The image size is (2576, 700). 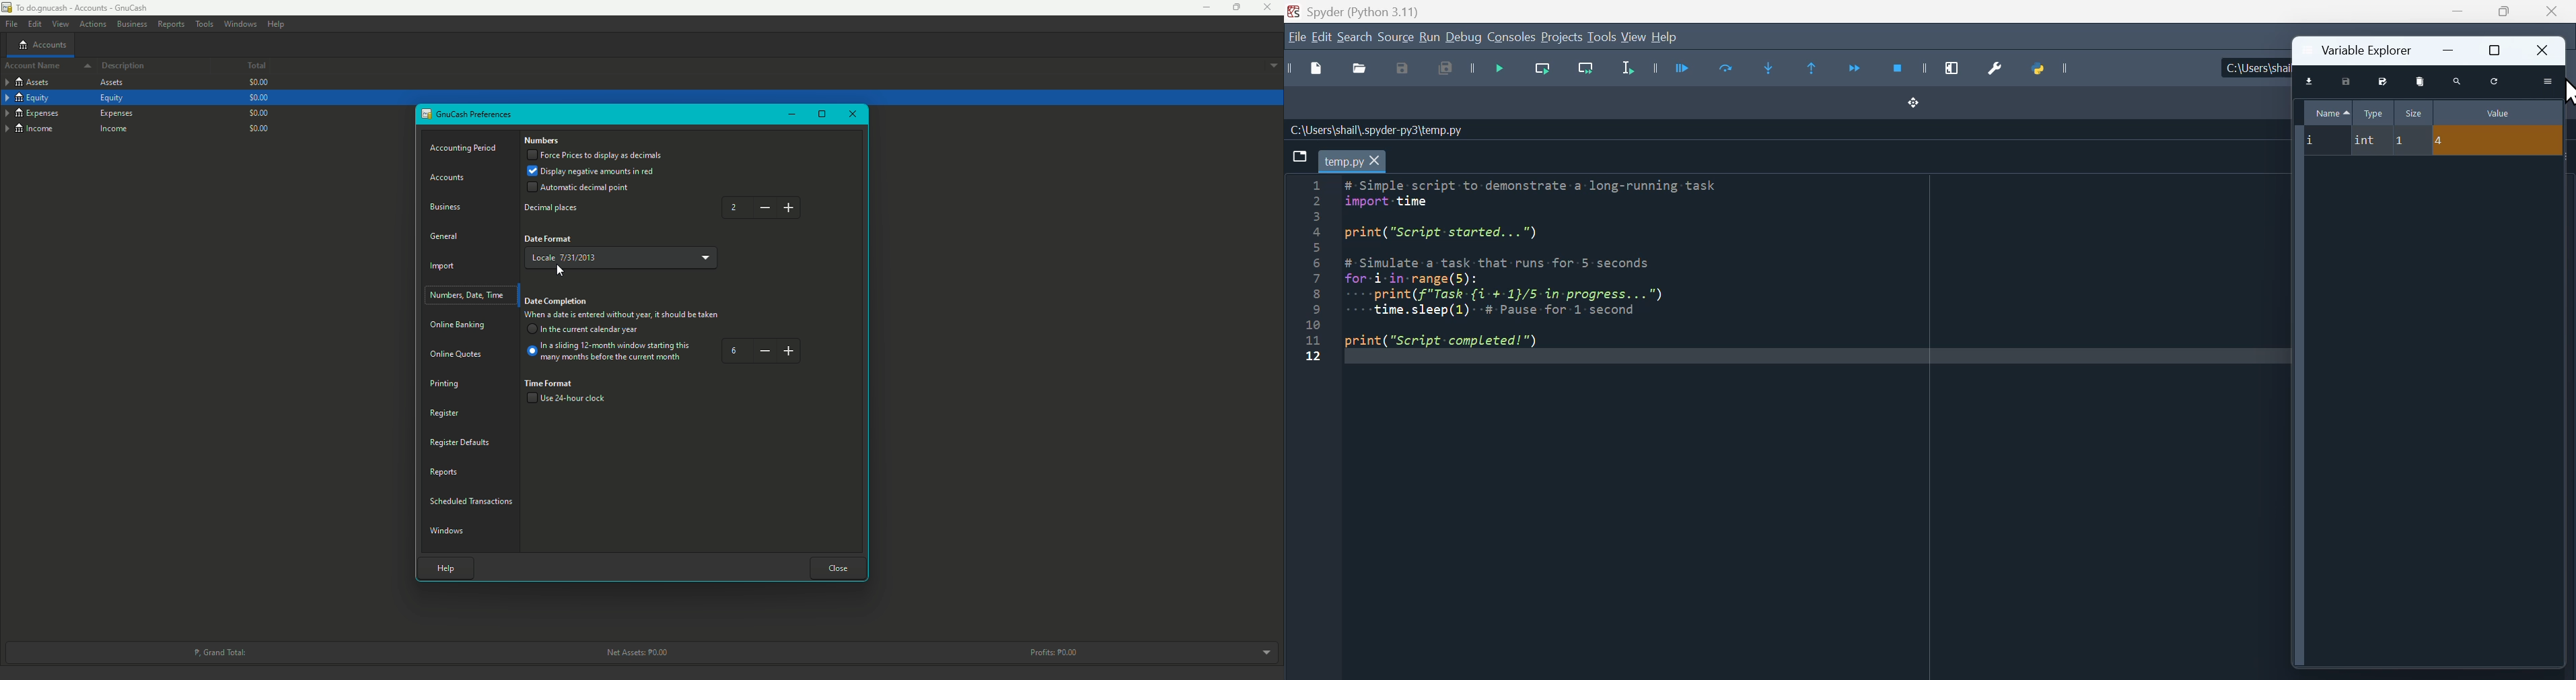 I want to click on 1, so click(x=2411, y=141).